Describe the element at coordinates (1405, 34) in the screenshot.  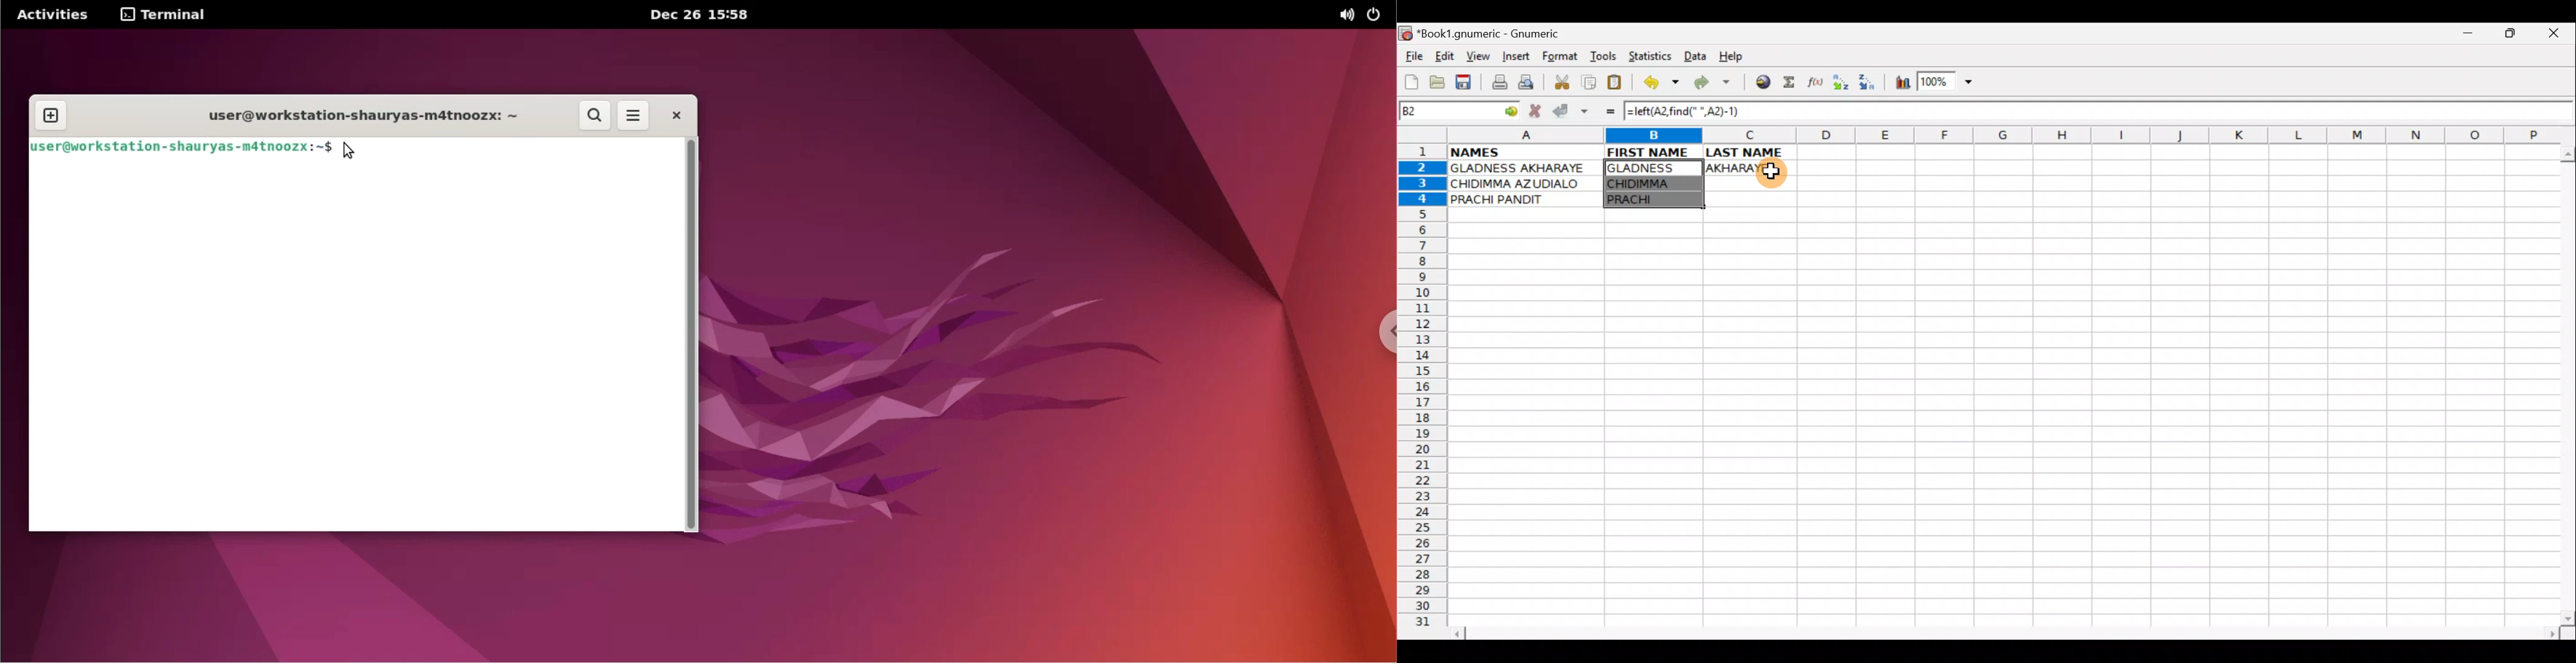
I see `Gnumeric logo` at that location.